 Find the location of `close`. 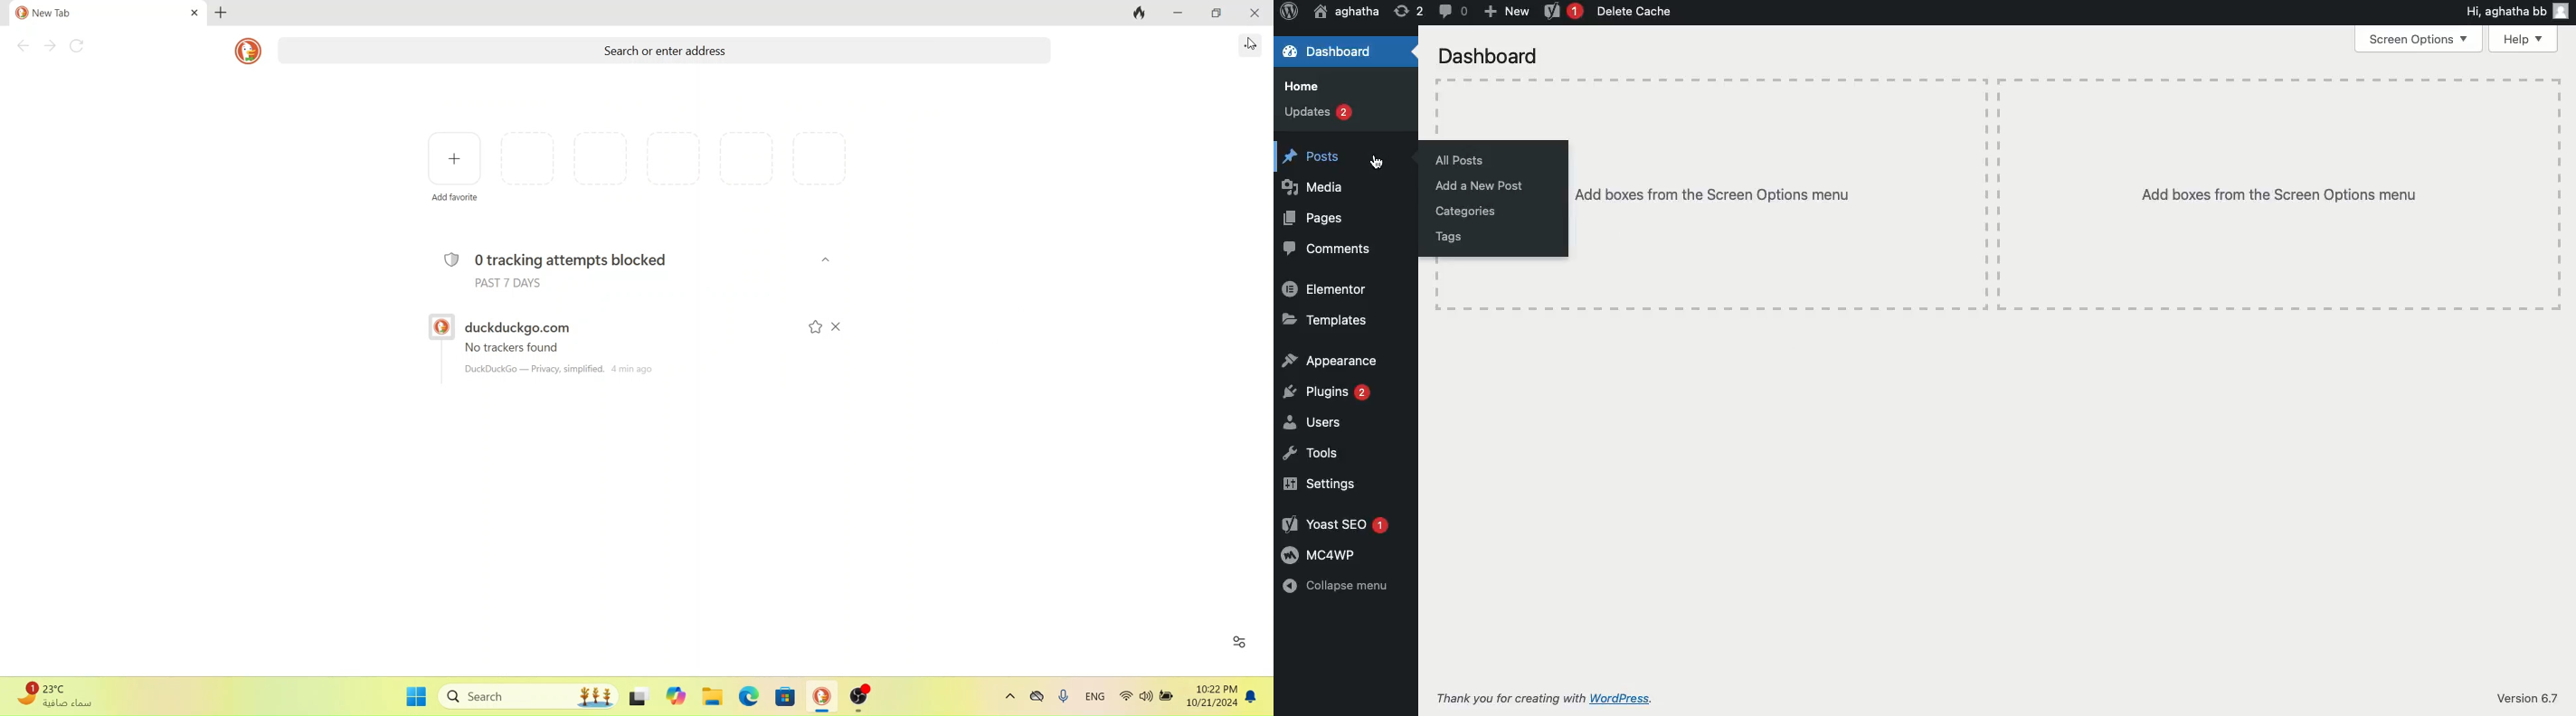

close is located at coordinates (828, 259).